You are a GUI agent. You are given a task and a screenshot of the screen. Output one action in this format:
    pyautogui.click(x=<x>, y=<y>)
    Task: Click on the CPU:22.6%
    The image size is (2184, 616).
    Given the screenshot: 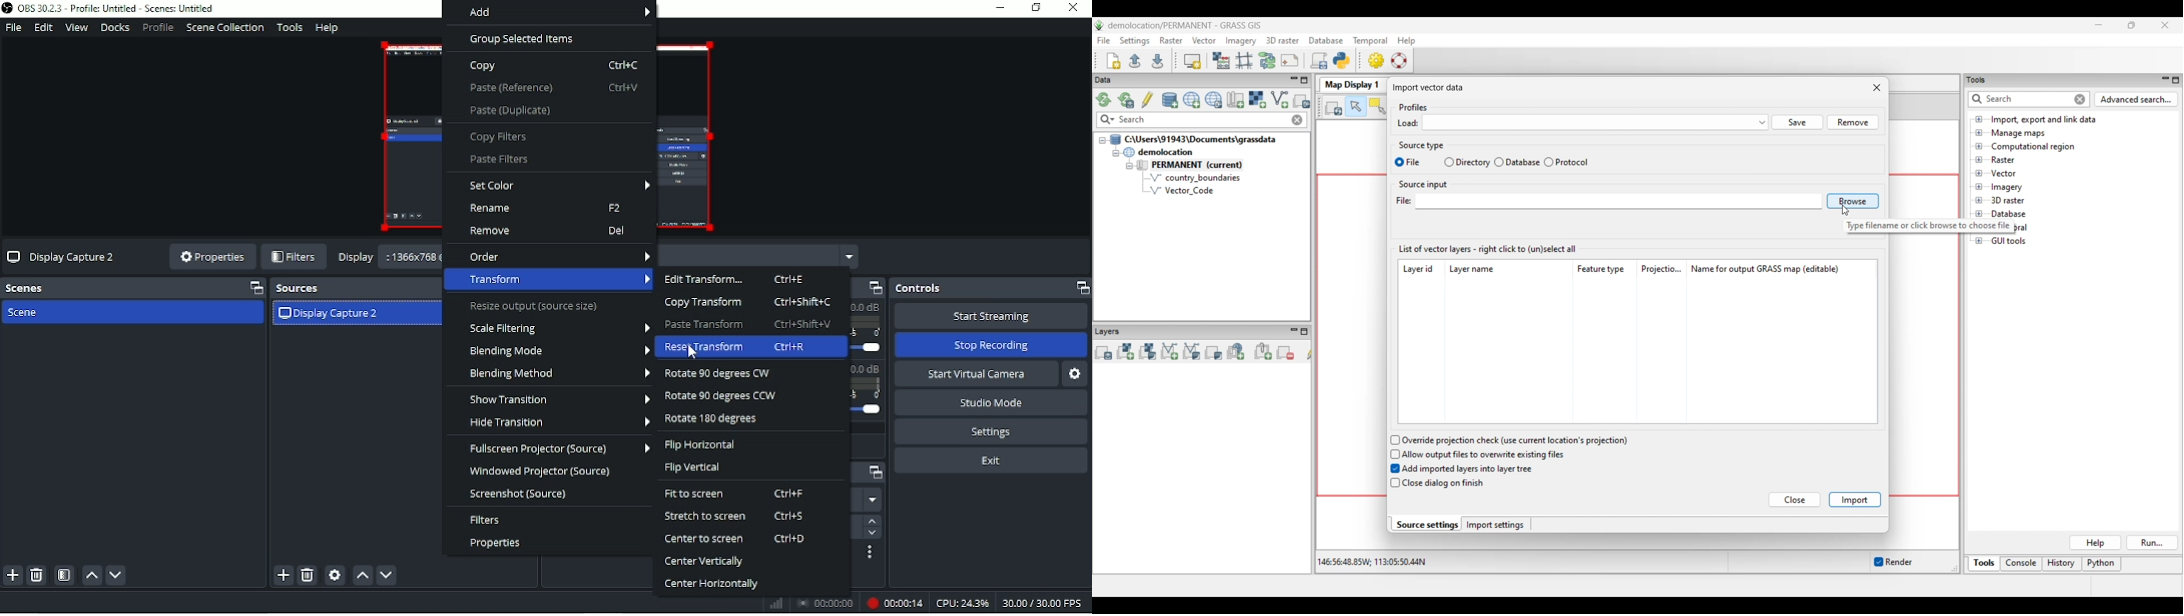 What is the action you would take?
    pyautogui.click(x=961, y=603)
    